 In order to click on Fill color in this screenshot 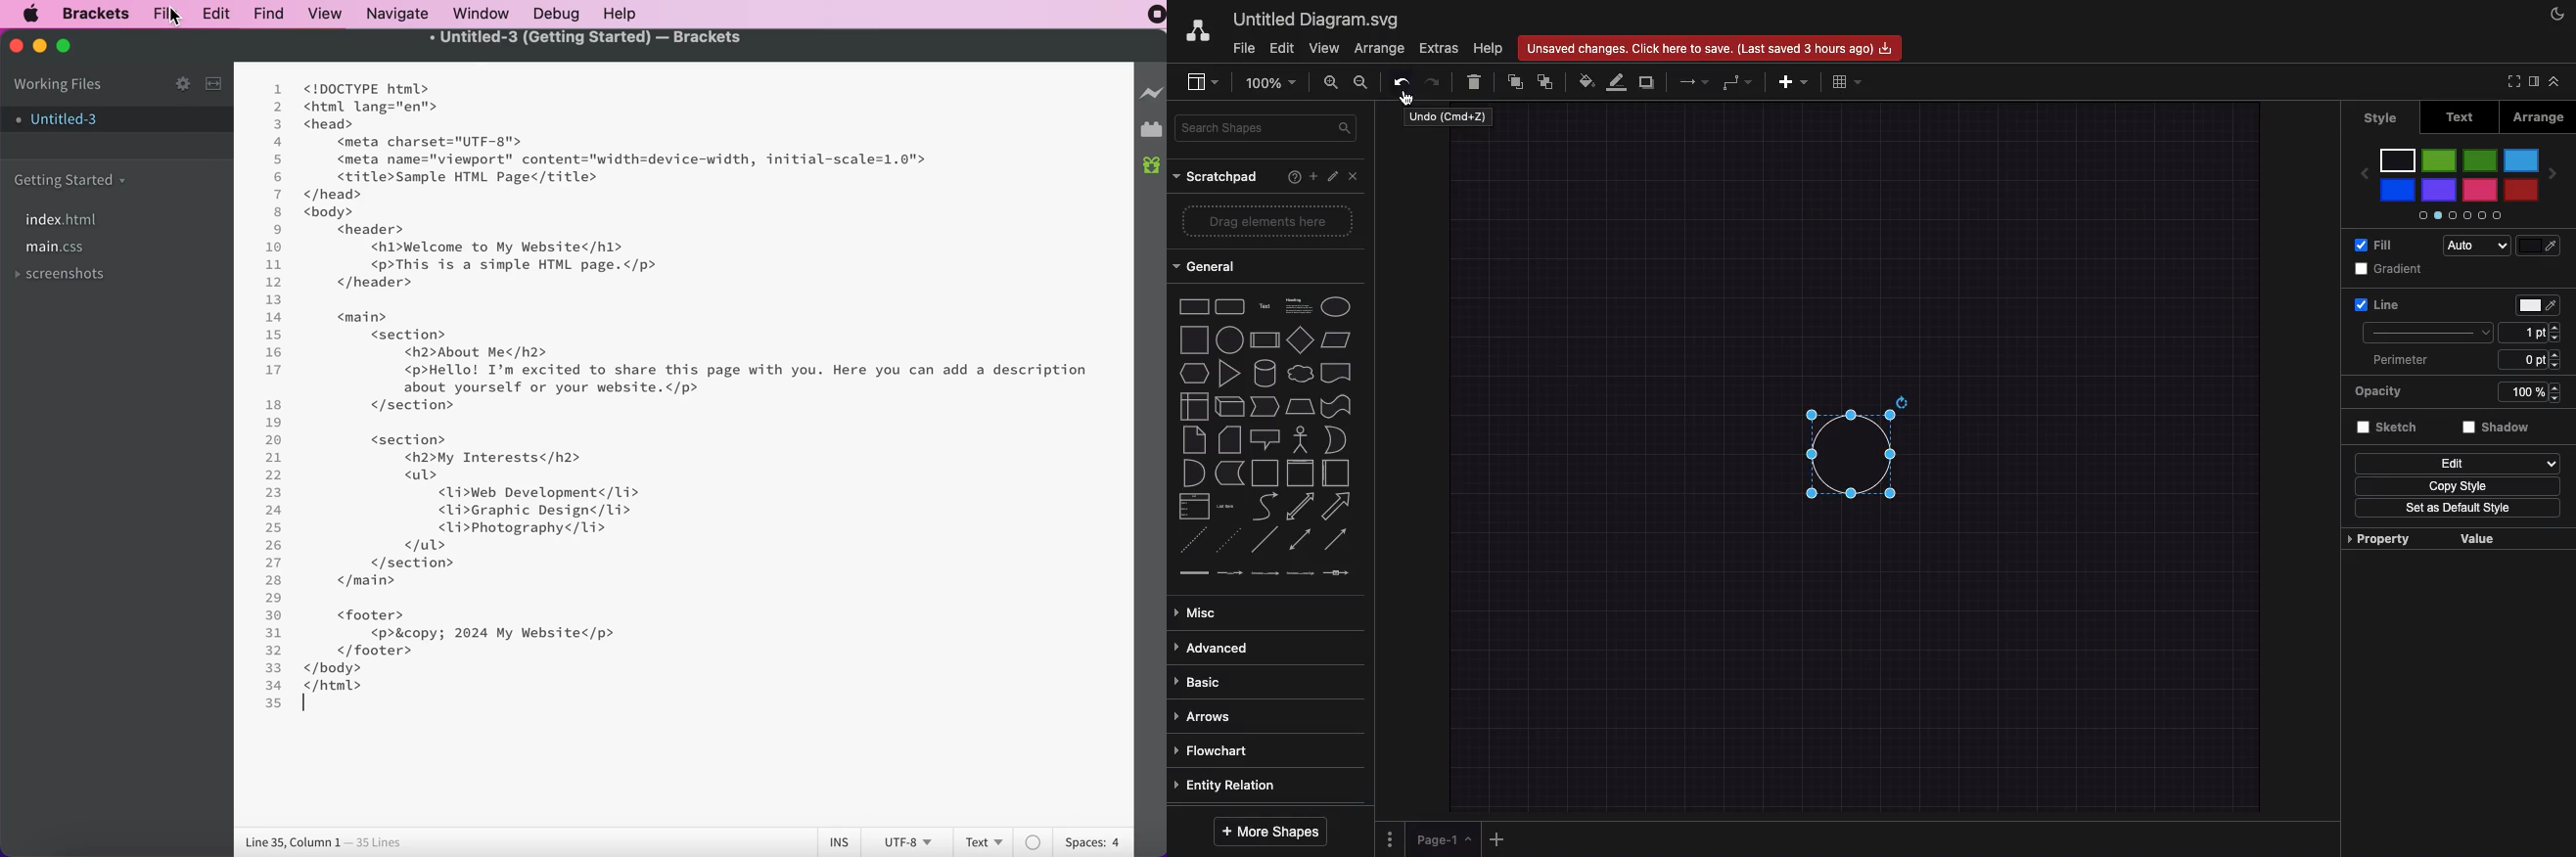, I will do `click(1587, 83)`.